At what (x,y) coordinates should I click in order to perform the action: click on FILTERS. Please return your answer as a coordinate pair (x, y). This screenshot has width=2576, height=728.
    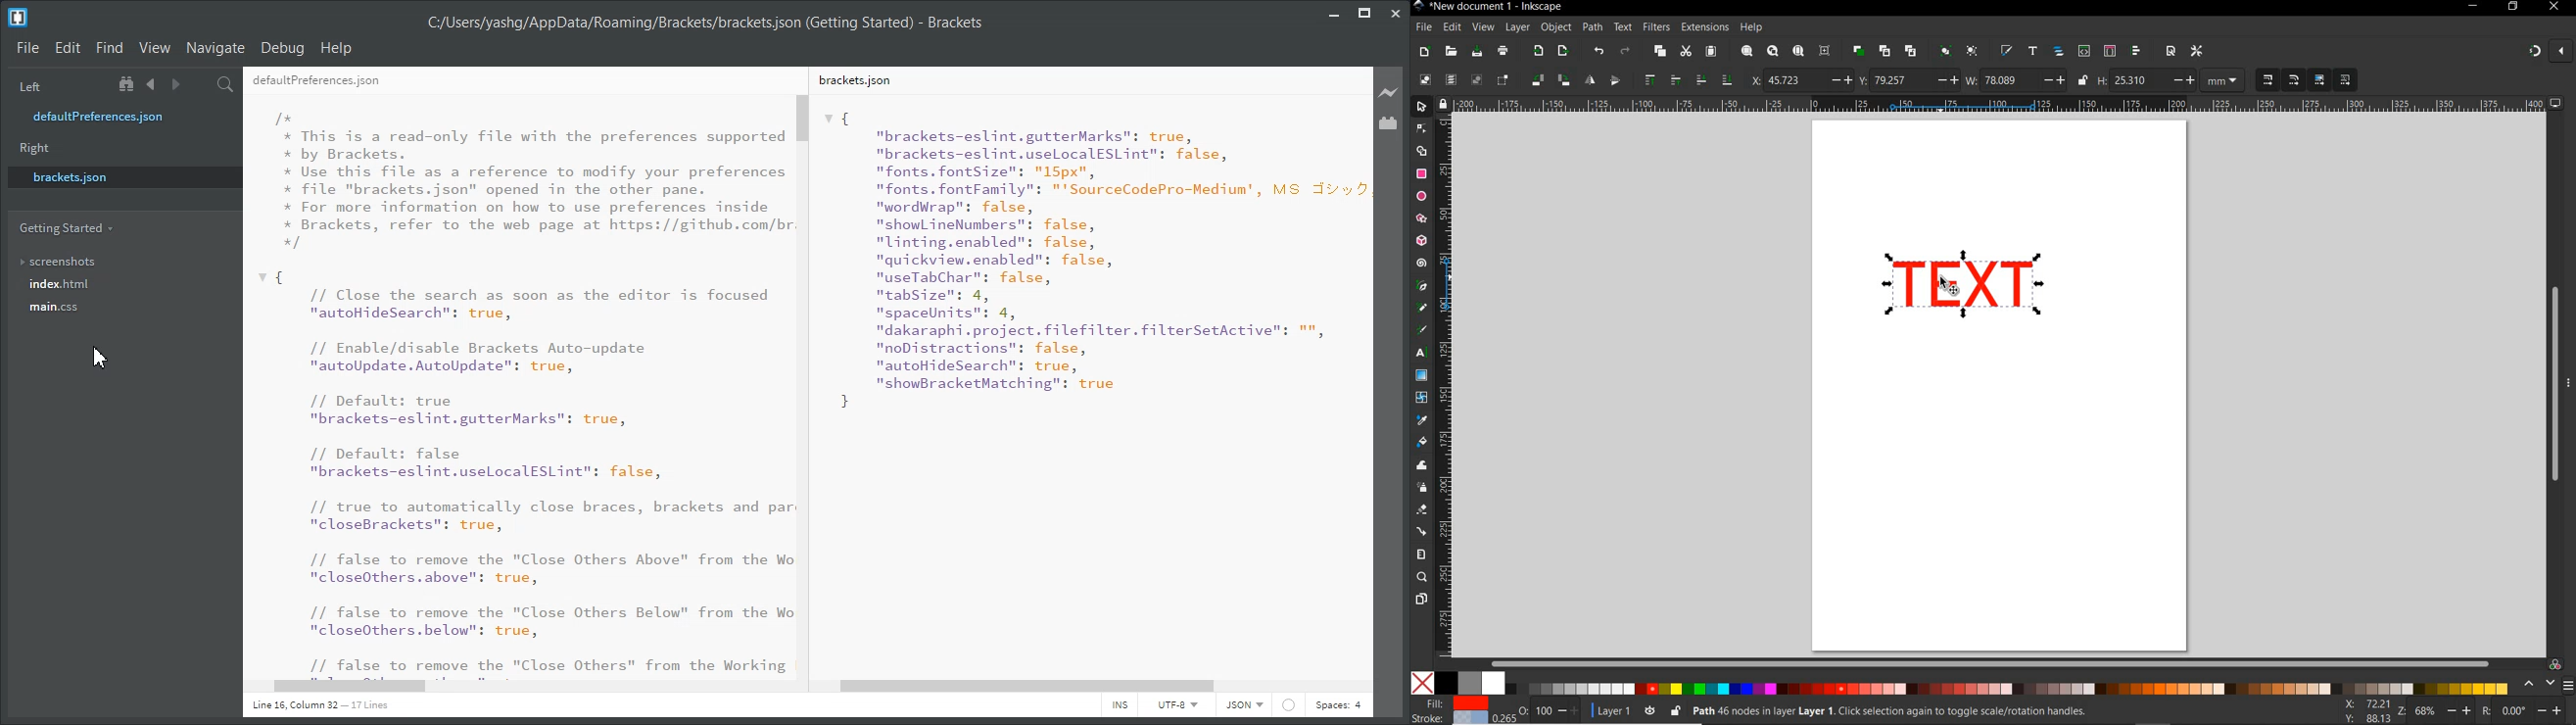
    Looking at the image, I should click on (1656, 26).